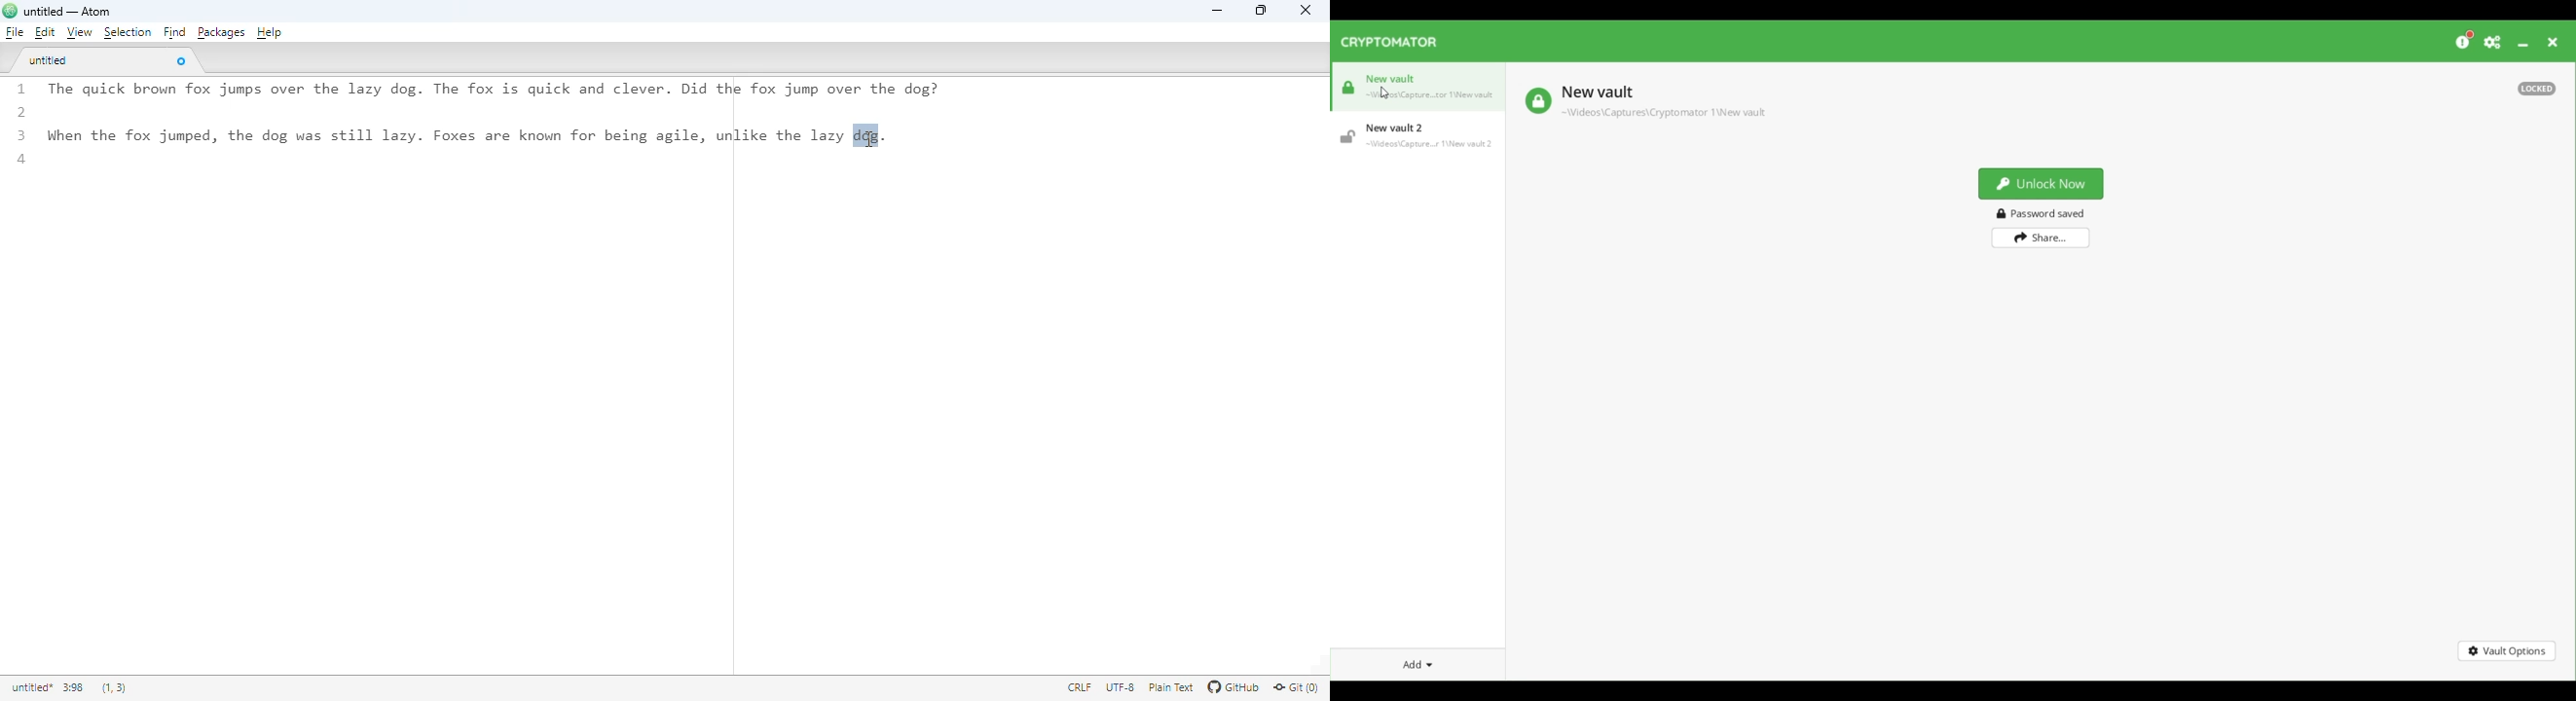  Describe the element at coordinates (74, 12) in the screenshot. I see `untitled — Atom` at that location.